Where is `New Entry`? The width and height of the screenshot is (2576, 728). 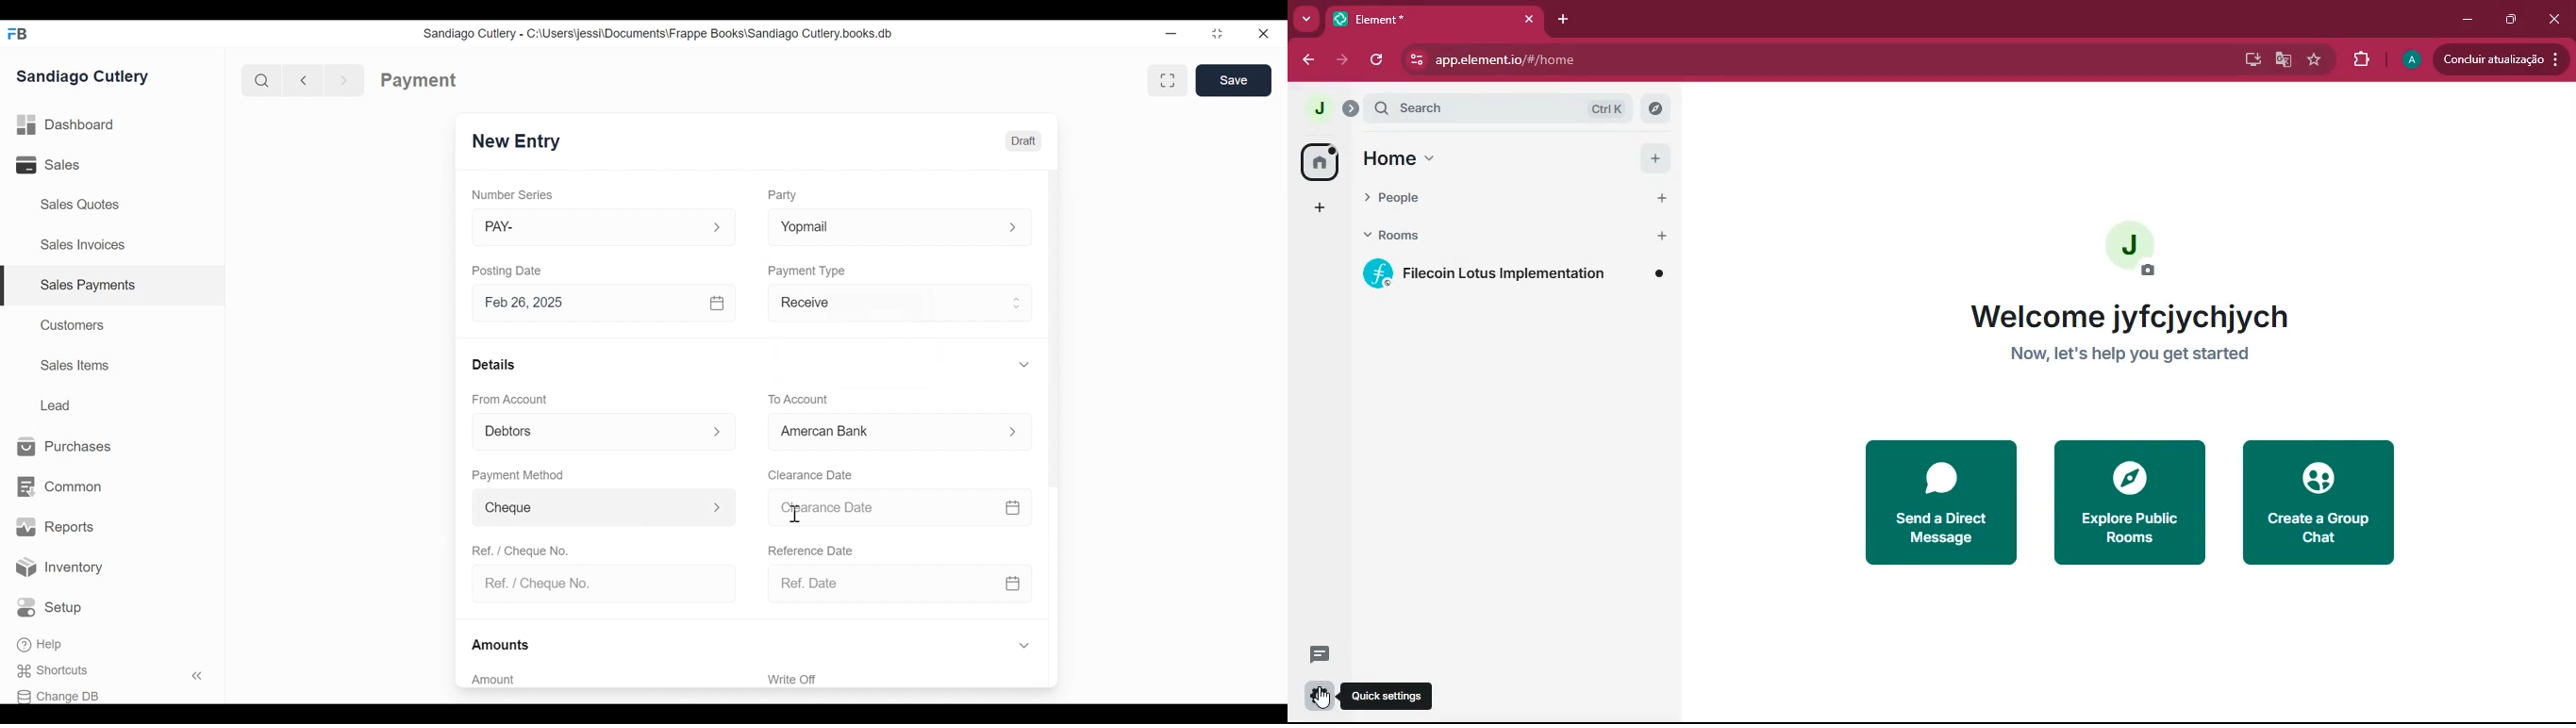 New Entry is located at coordinates (516, 142).